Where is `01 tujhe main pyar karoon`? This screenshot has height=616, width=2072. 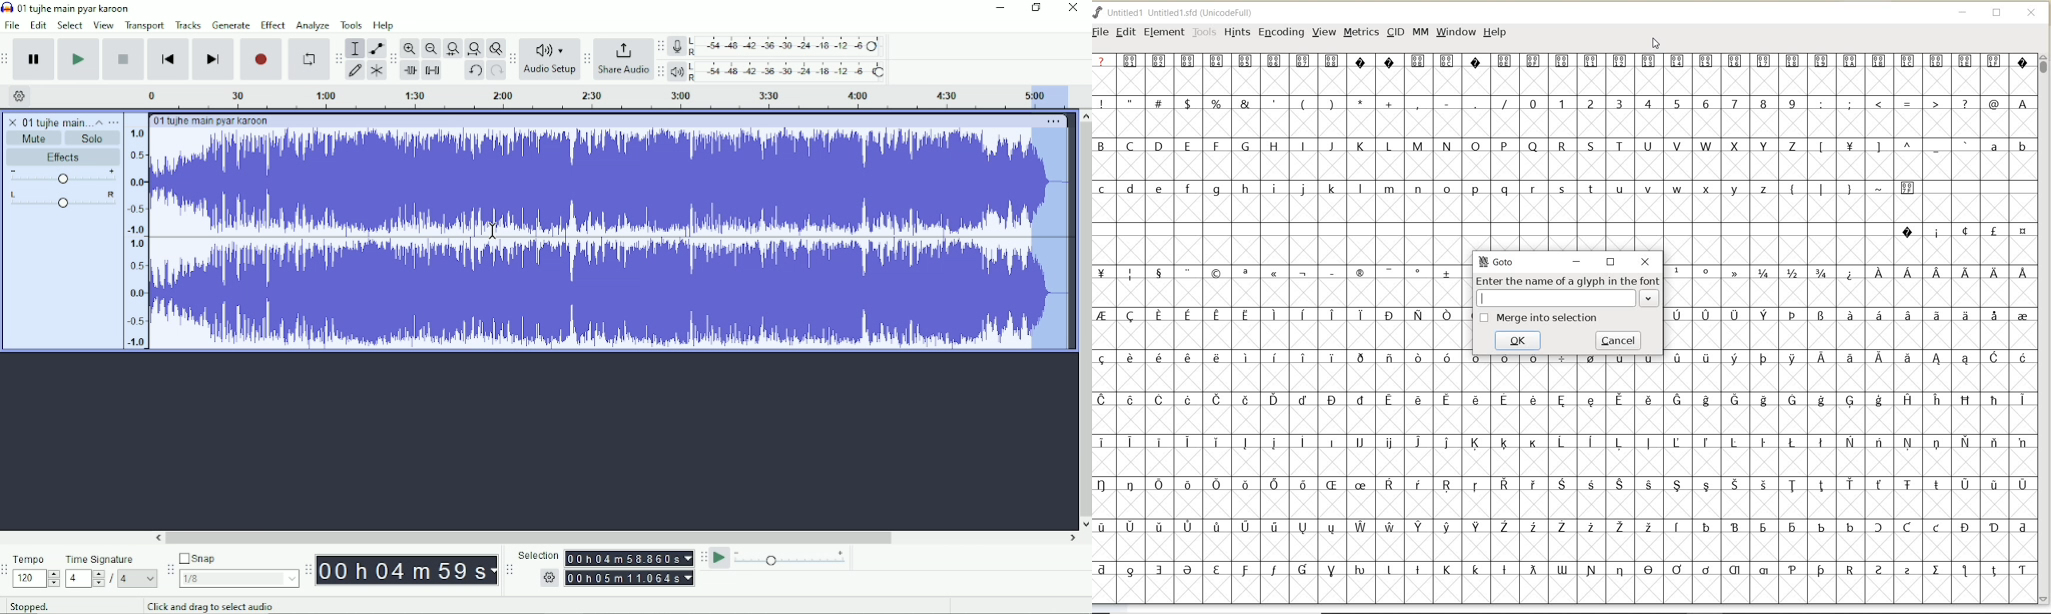 01 tujhe main pyar karoon is located at coordinates (219, 121).